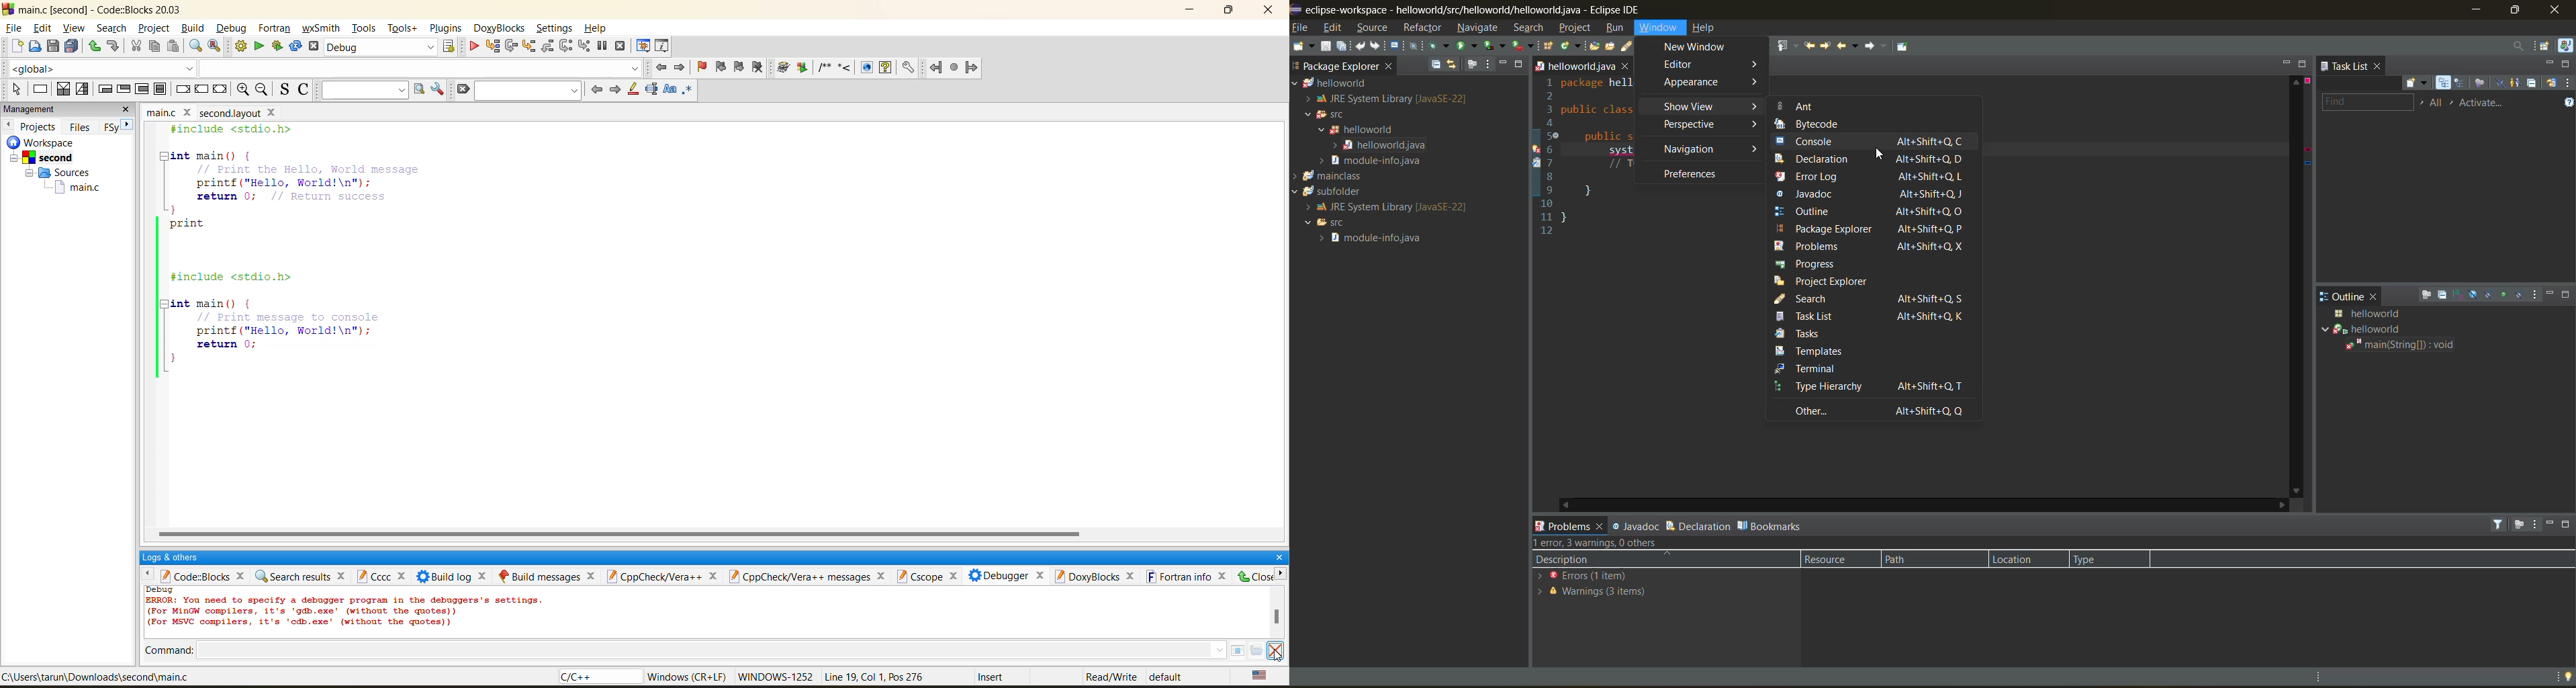 Image resolution: width=2576 pixels, height=700 pixels. Describe the element at coordinates (1710, 150) in the screenshot. I see `navigation` at that location.